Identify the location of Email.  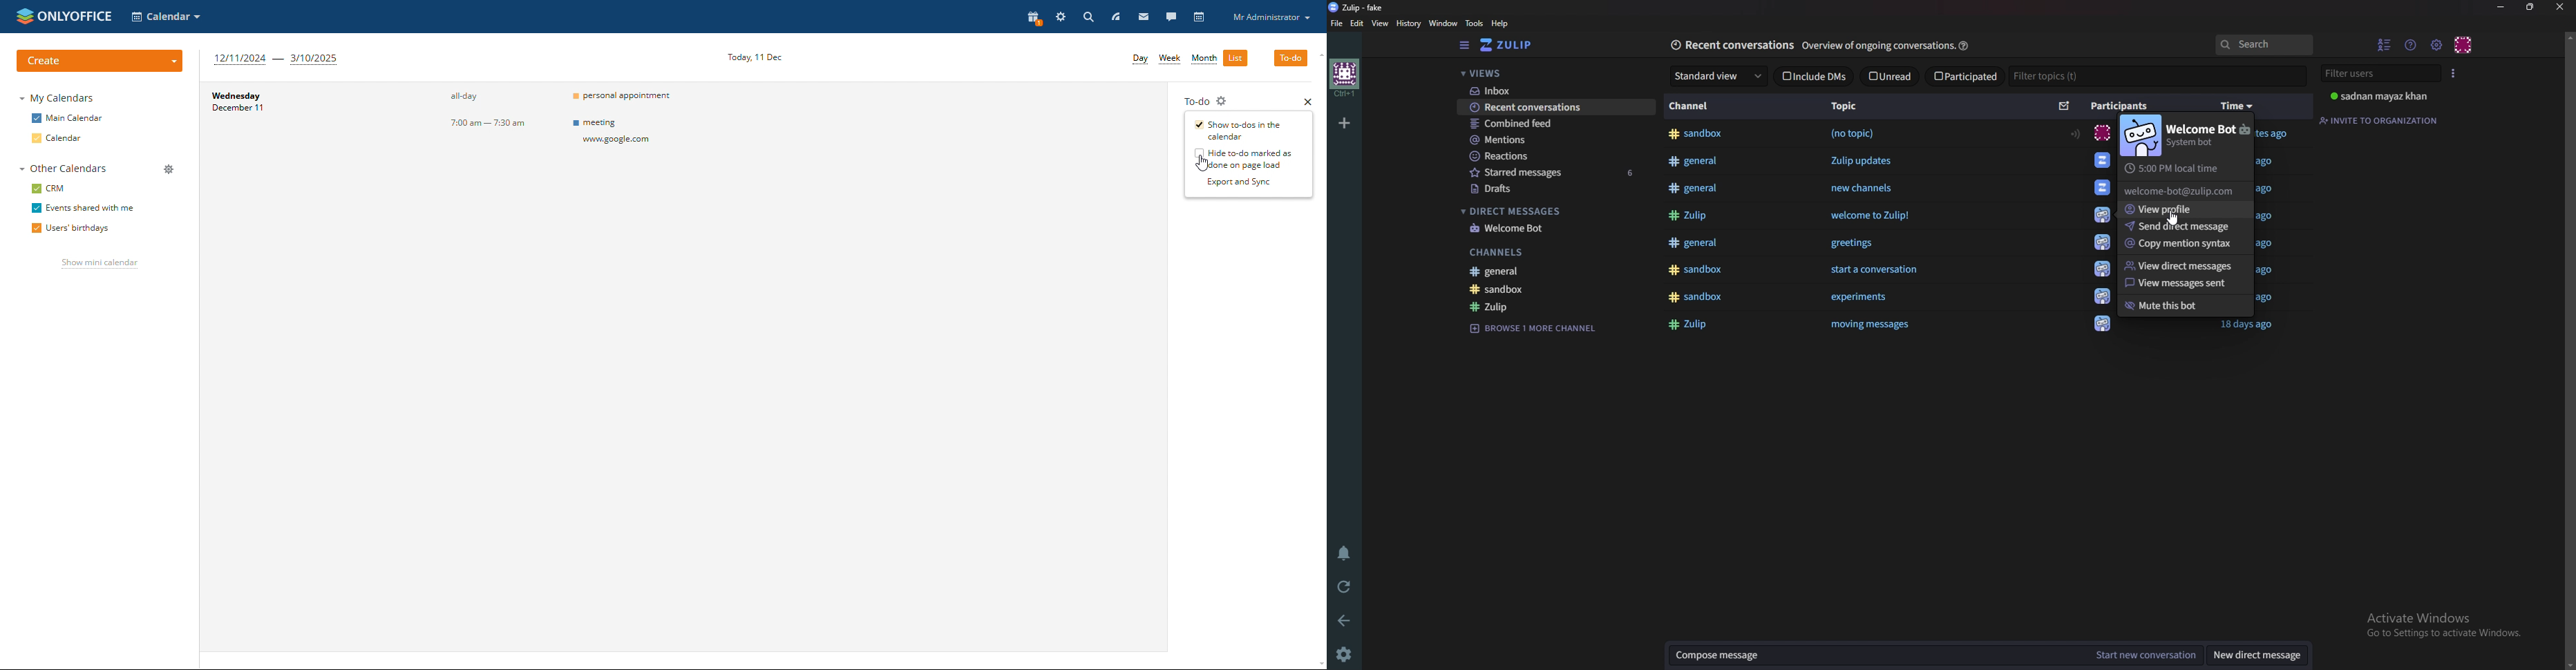
(2180, 191).